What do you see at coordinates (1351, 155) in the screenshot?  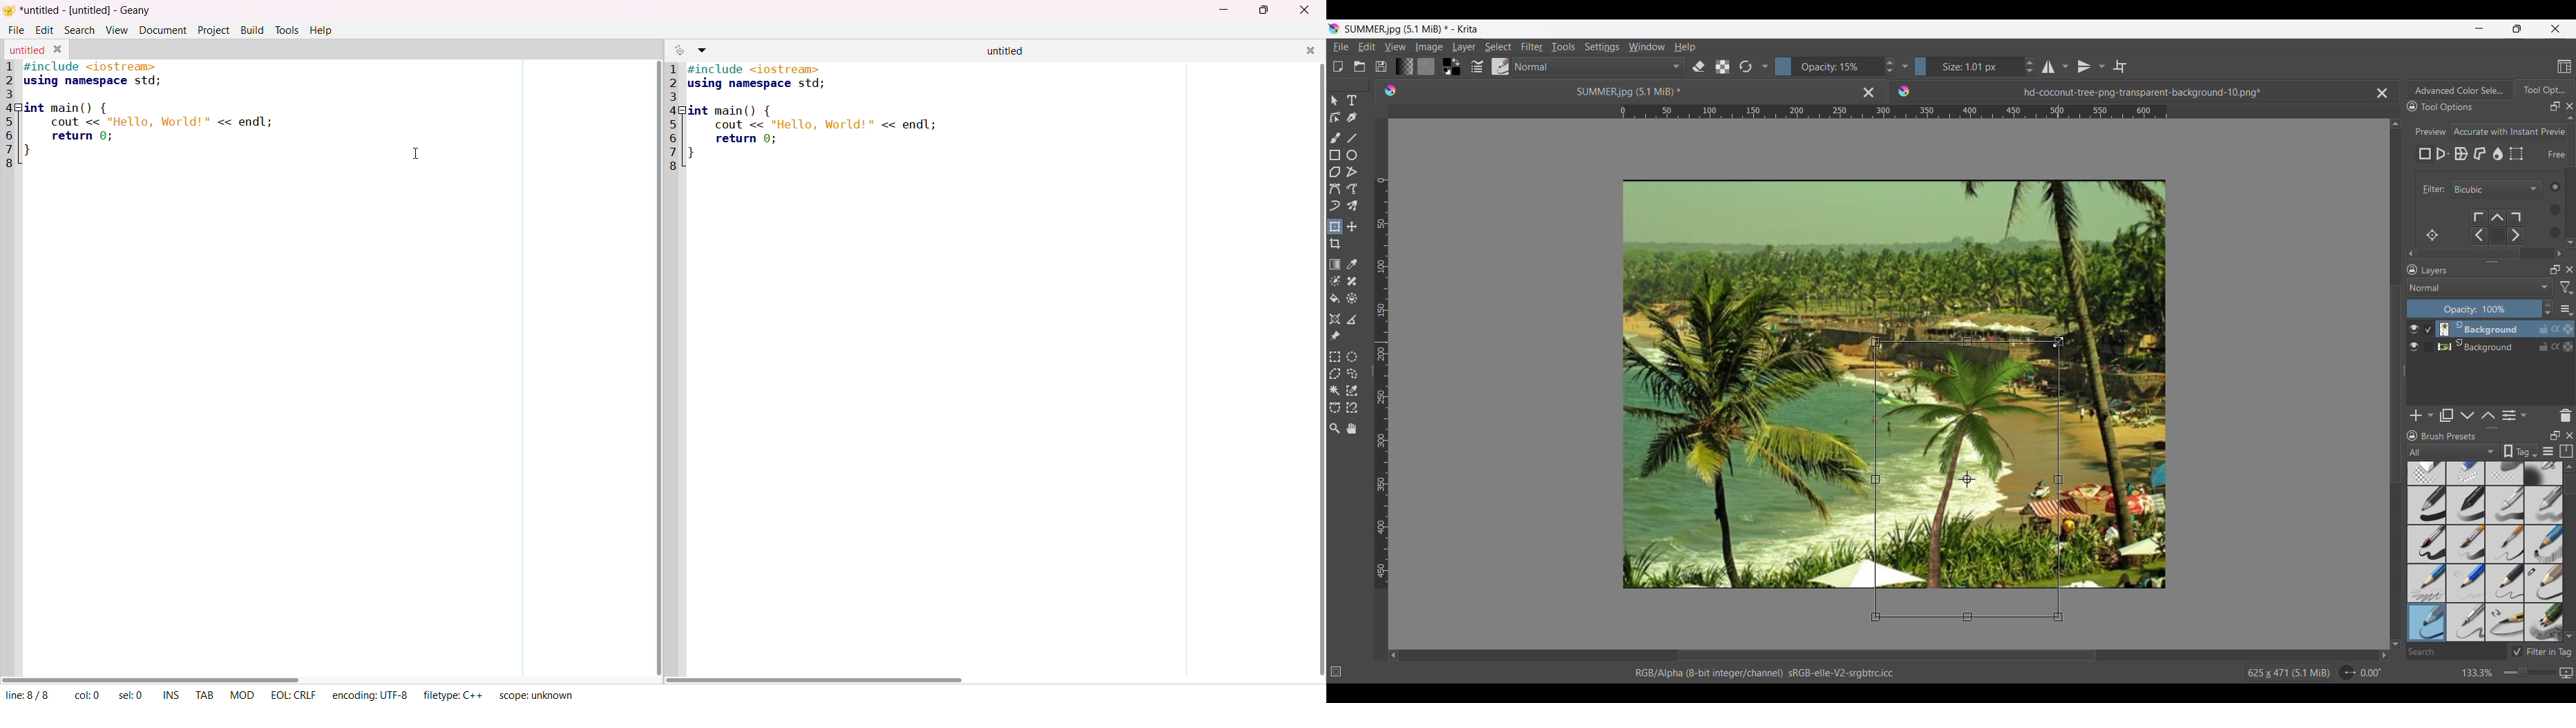 I see `Ellipse tool` at bounding box center [1351, 155].